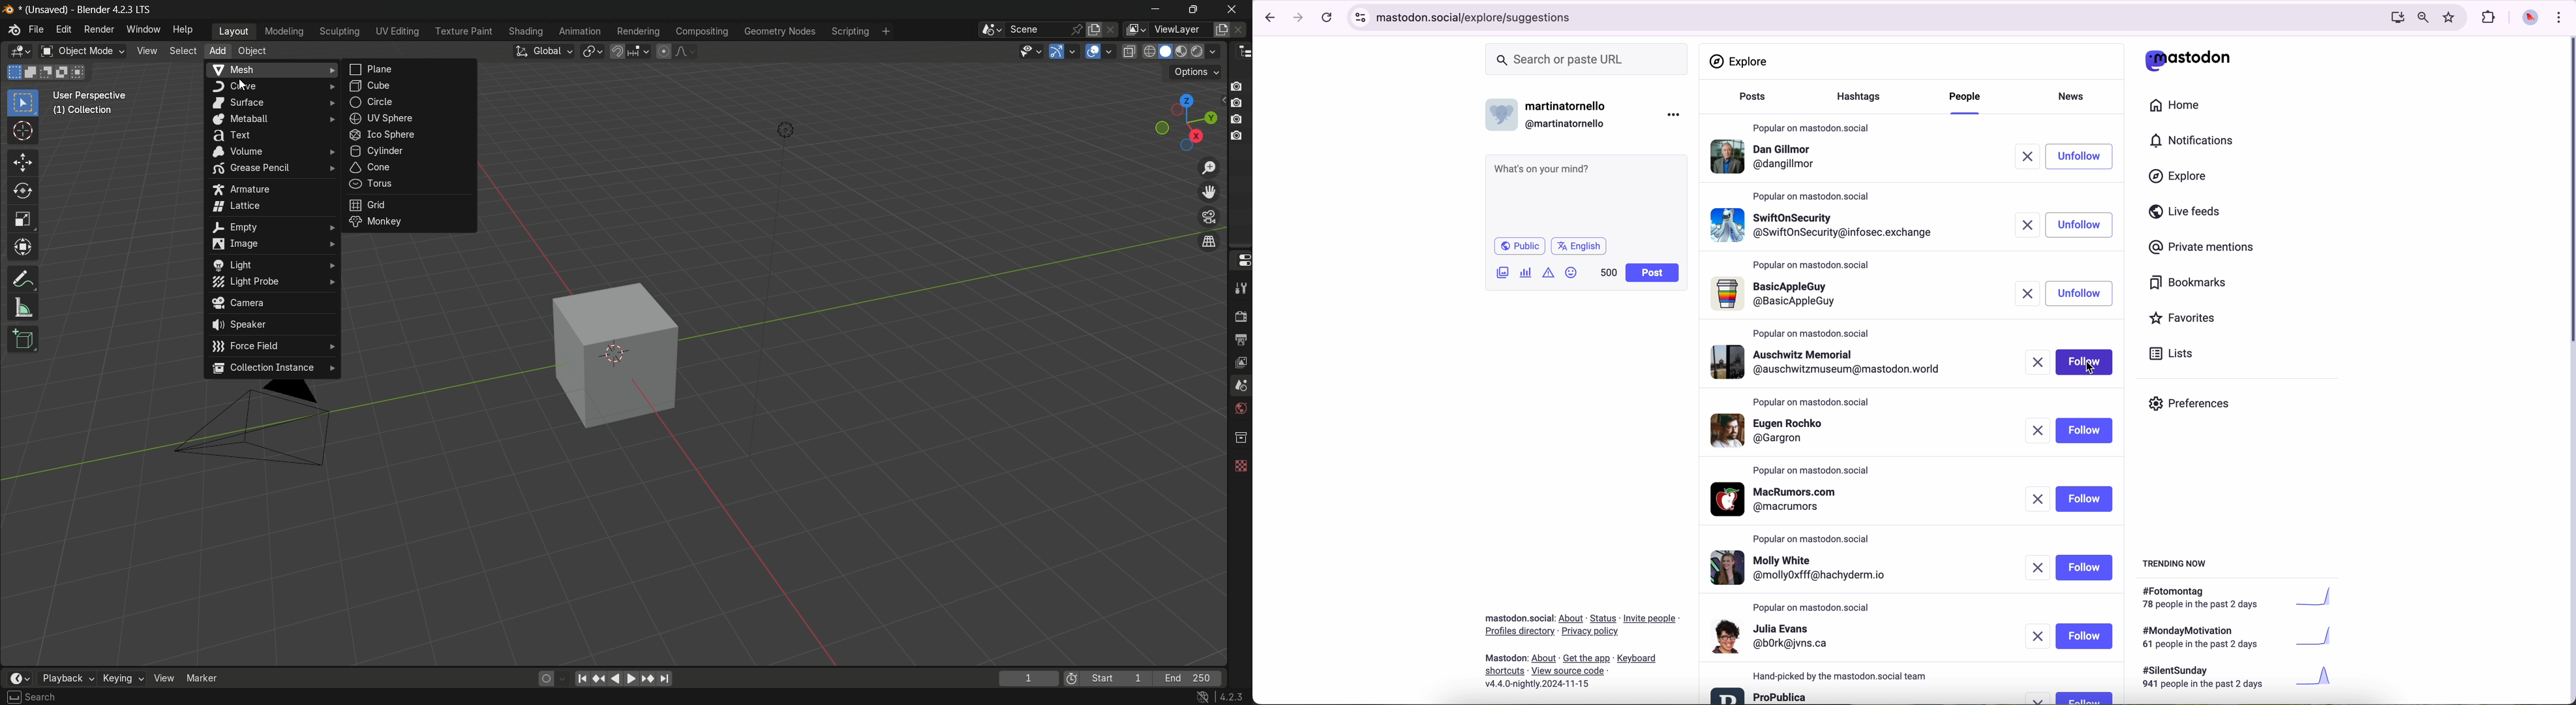  I want to click on pin scene to workspace, so click(1077, 29).